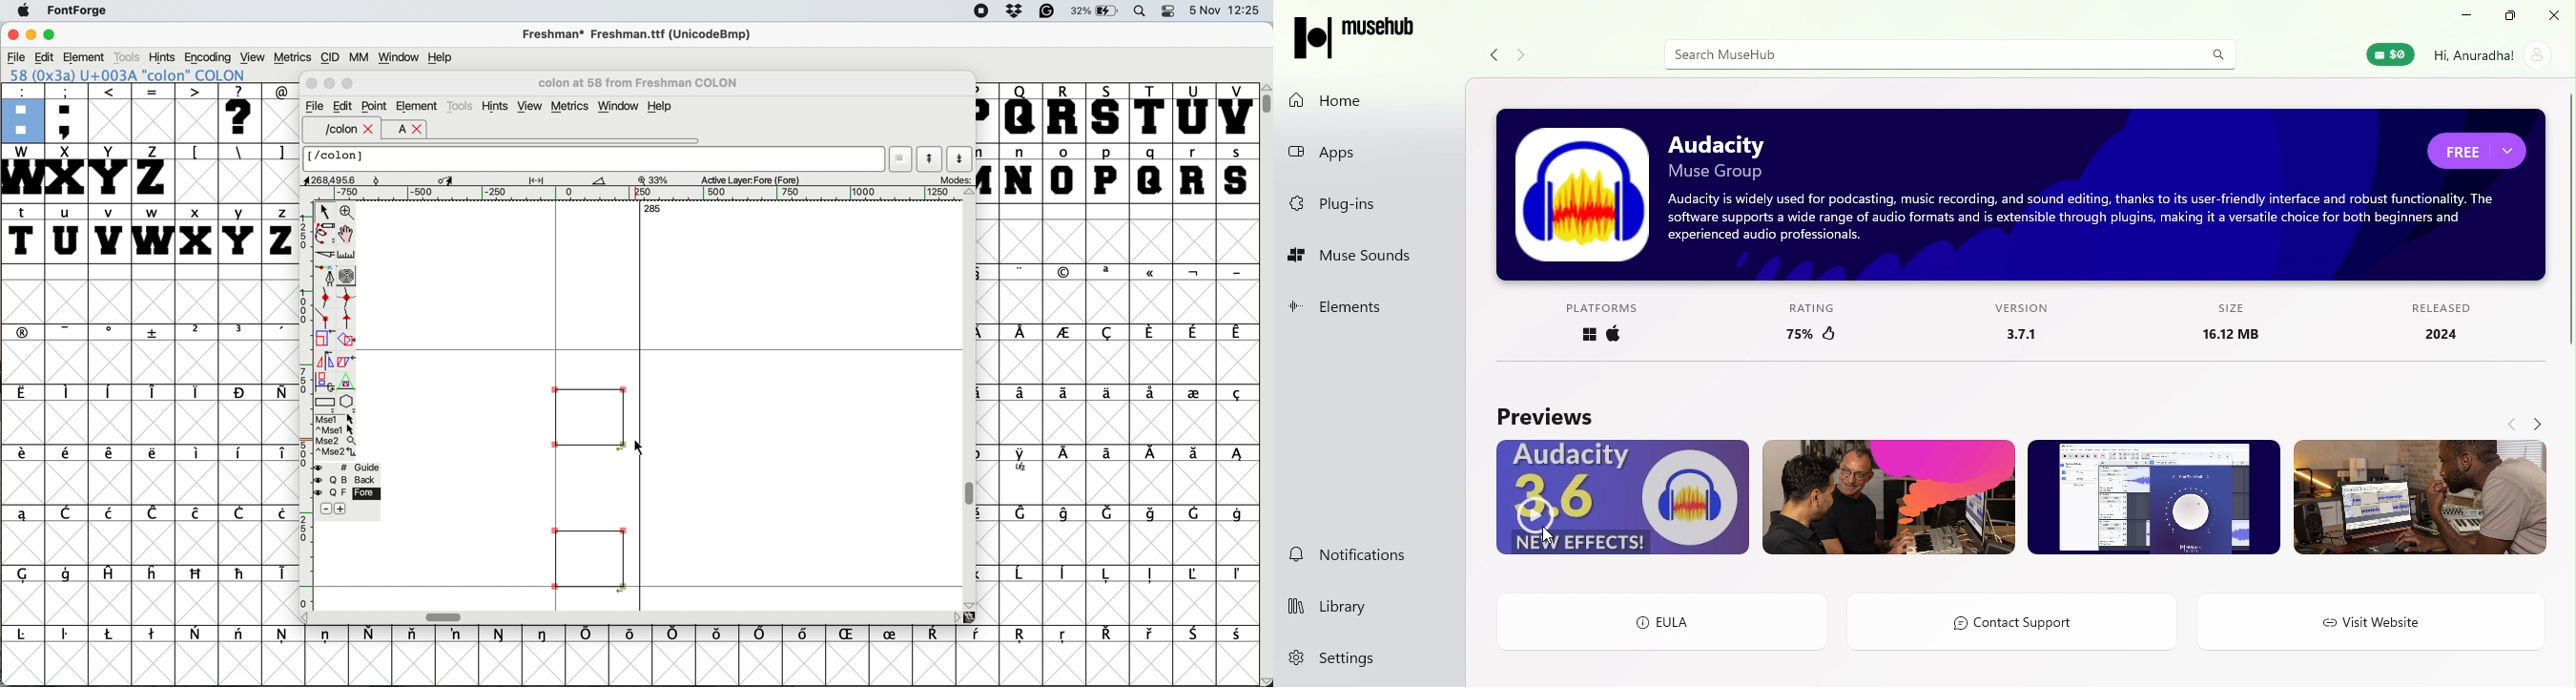 The width and height of the screenshot is (2576, 700). Describe the element at coordinates (336, 439) in the screenshot. I see `Mse2` at that location.